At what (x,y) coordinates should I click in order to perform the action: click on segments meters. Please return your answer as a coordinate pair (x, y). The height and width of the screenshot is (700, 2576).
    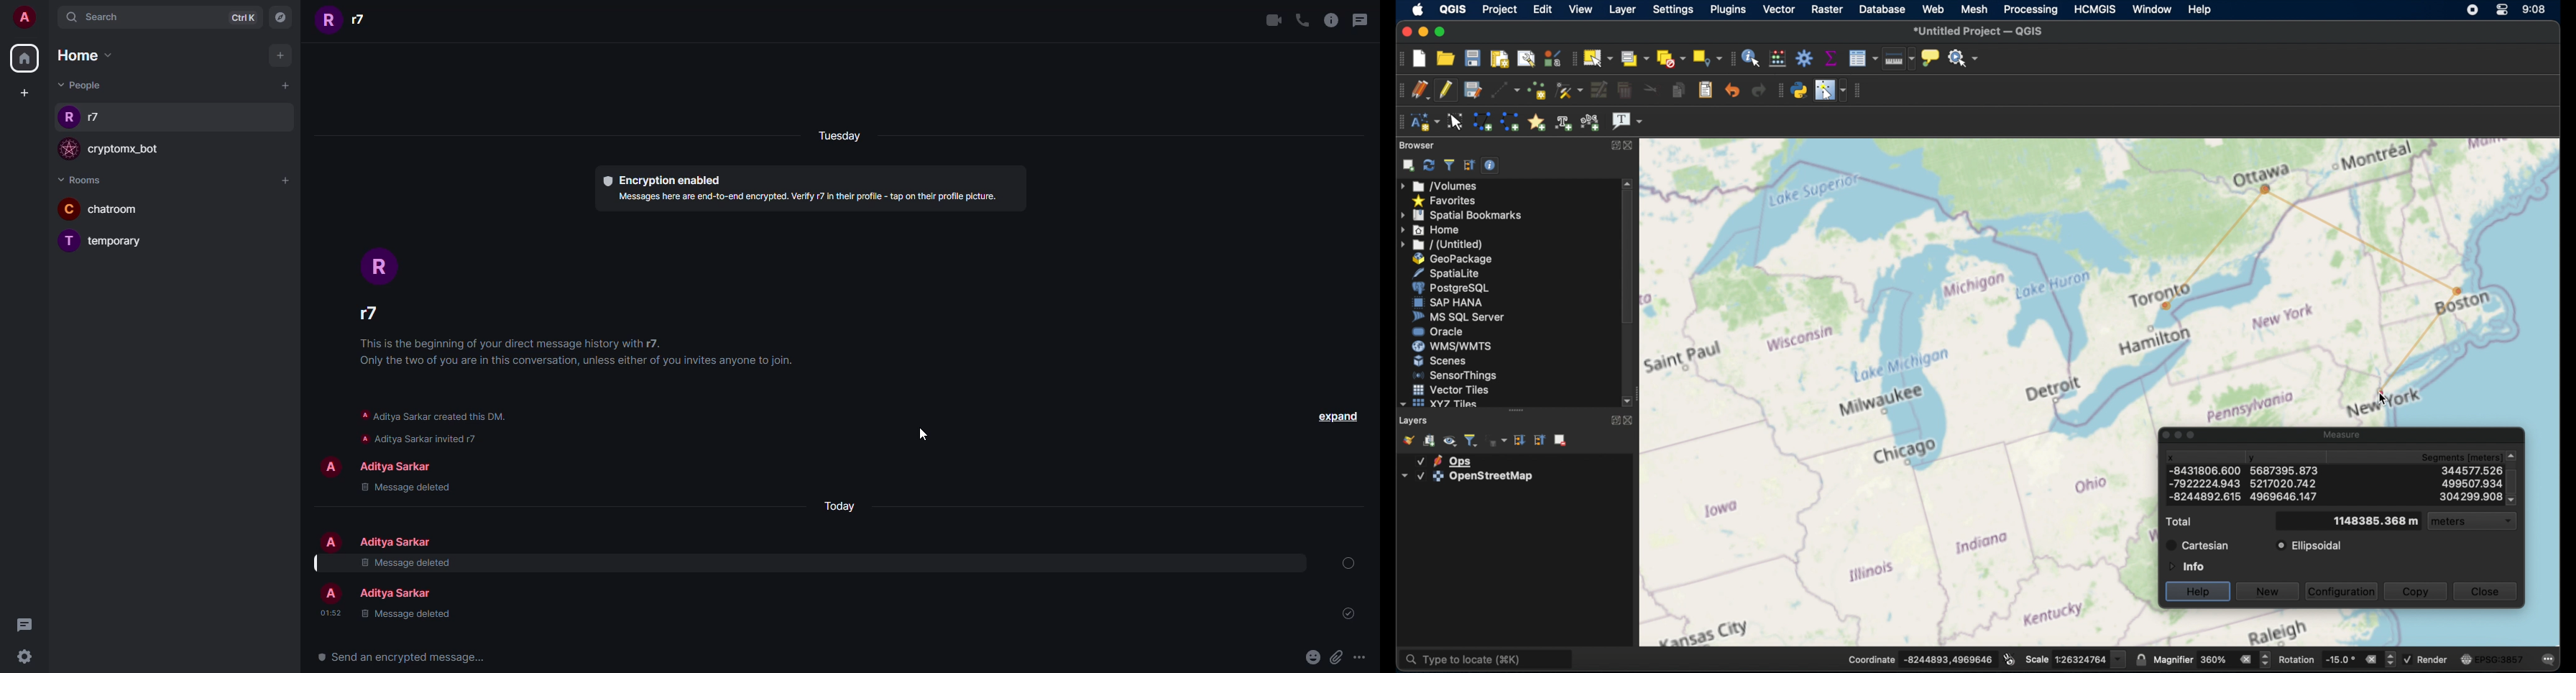
    Looking at the image, I should click on (2473, 455).